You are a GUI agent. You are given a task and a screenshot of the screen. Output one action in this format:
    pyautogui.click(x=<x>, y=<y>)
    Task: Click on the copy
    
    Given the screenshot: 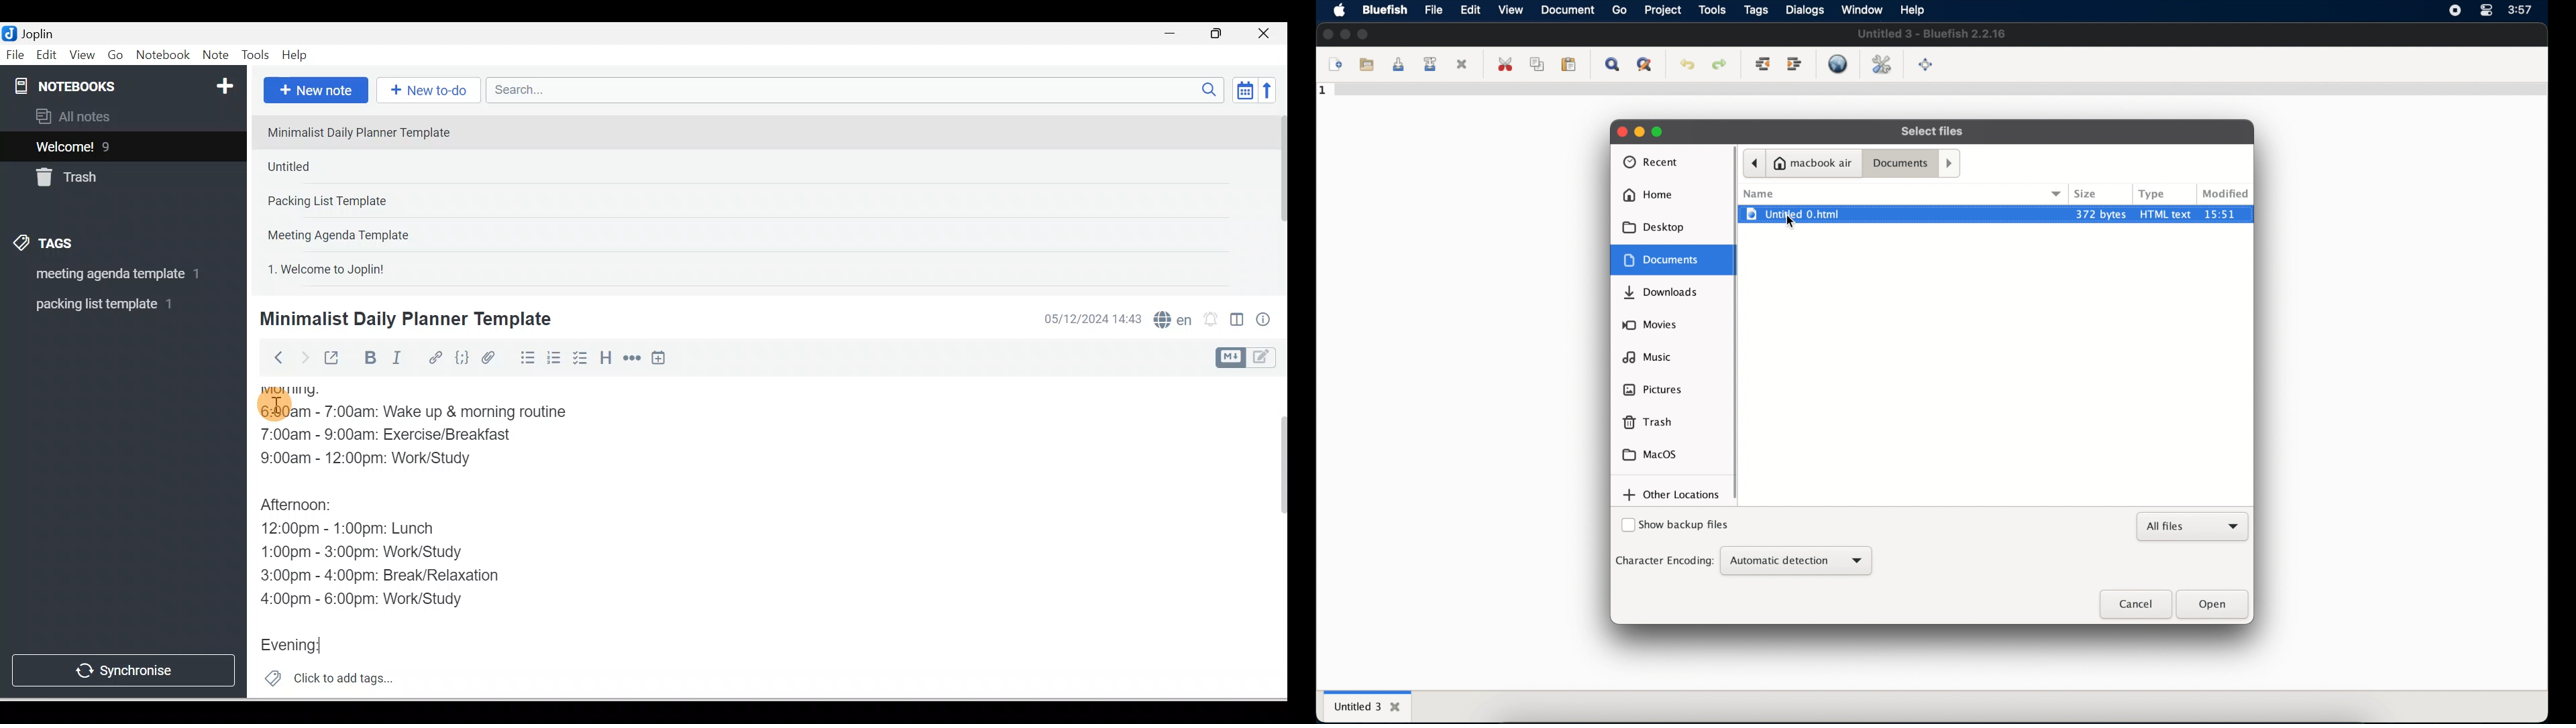 What is the action you would take?
    pyautogui.click(x=1537, y=65)
    